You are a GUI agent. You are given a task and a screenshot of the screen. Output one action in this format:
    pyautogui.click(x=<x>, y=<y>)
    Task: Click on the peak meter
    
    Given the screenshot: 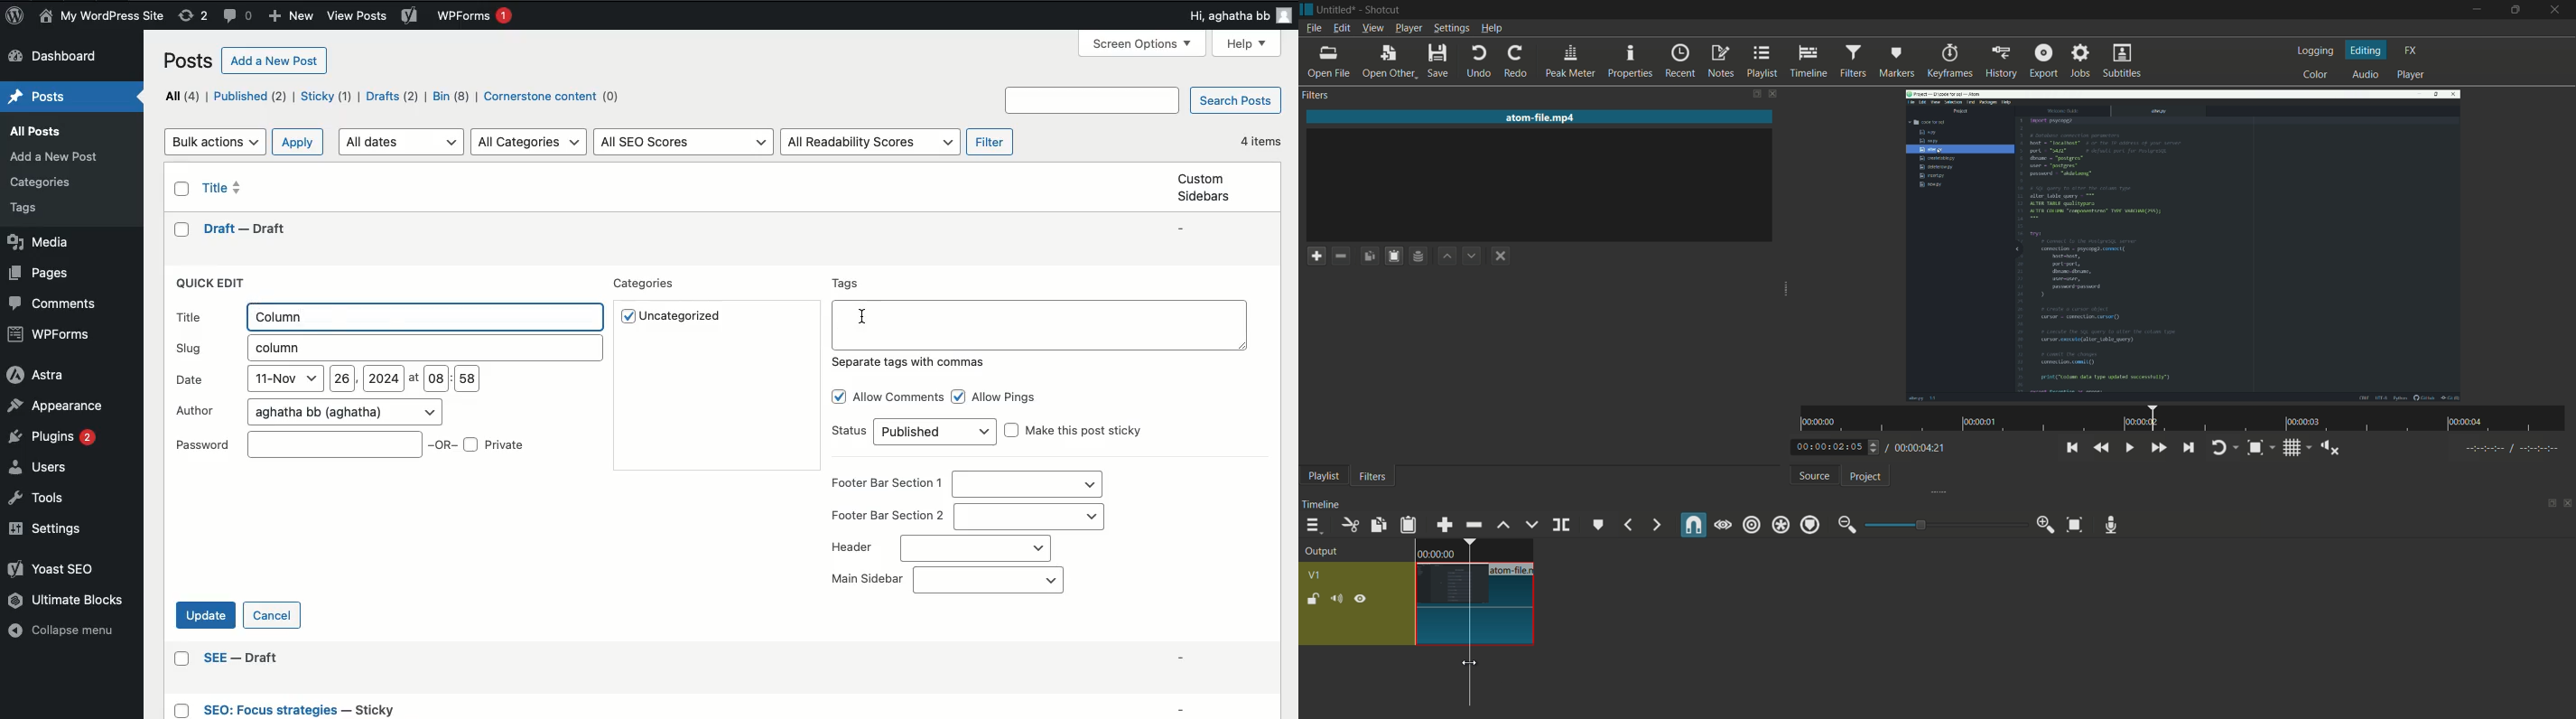 What is the action you would take?
    pyautogui.click(x=1571, y=62)
    